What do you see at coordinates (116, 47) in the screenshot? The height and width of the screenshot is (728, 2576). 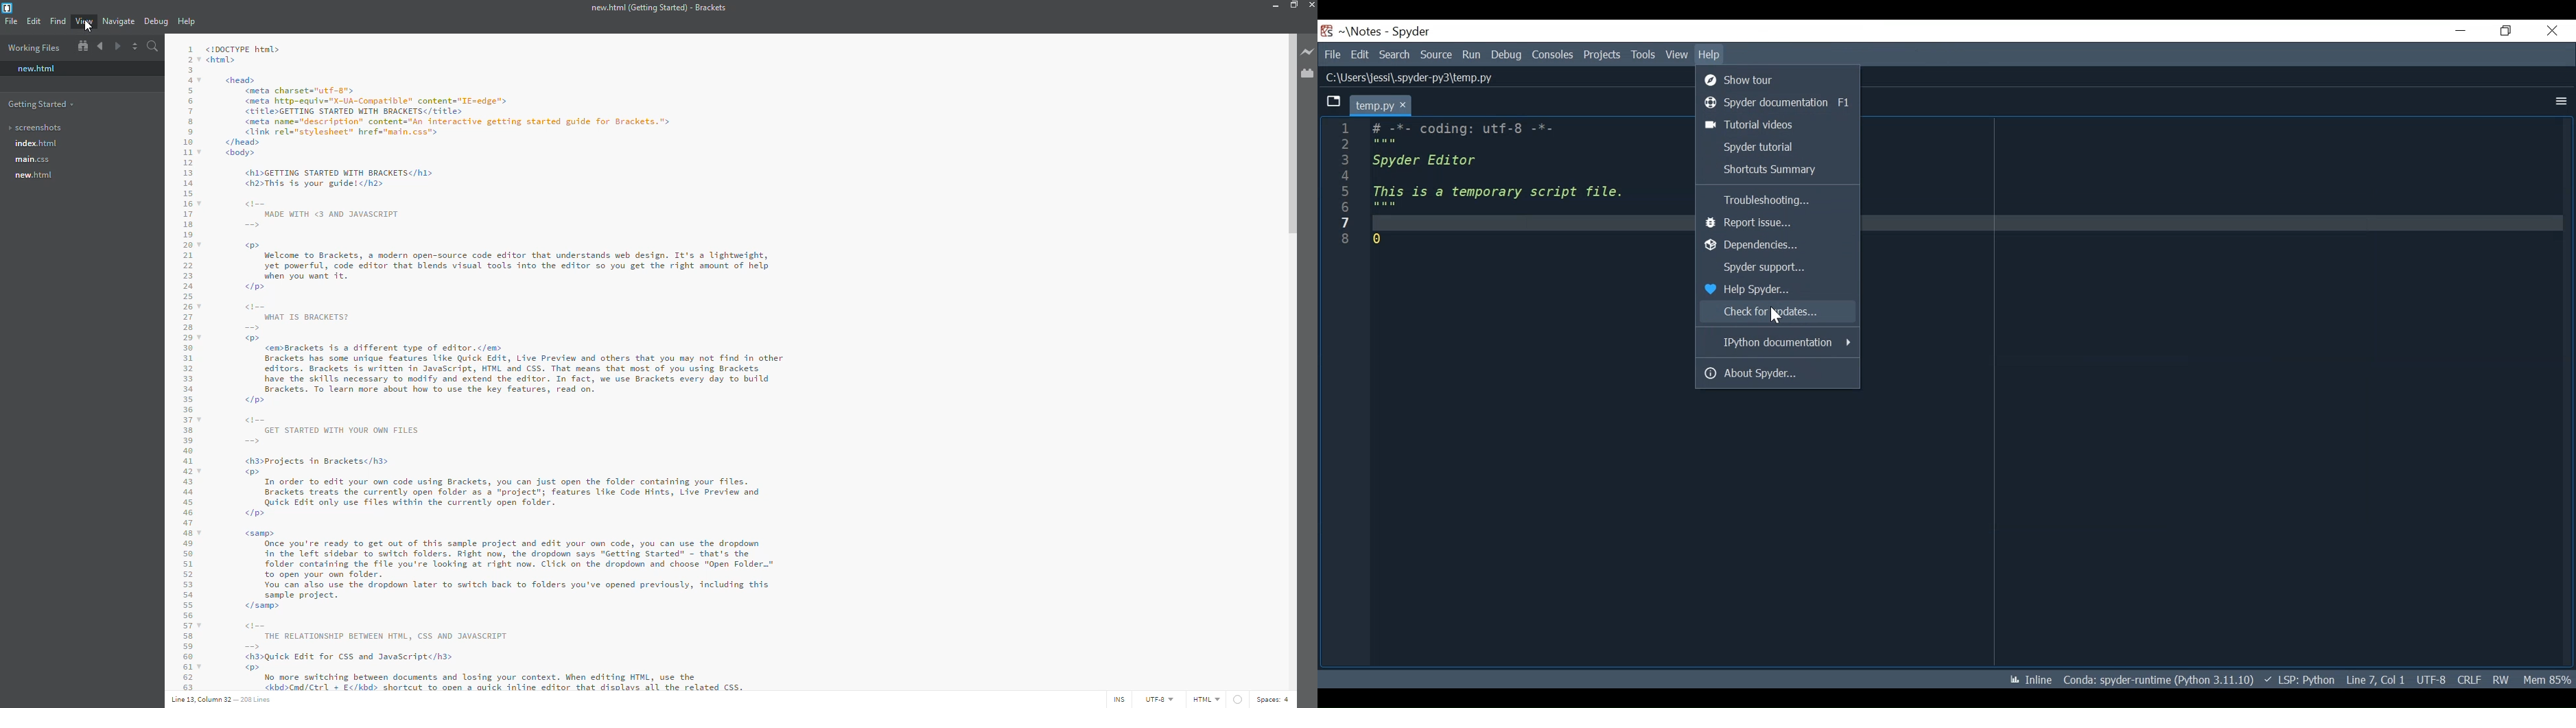 I see `forward` at bounding box center [116, 47].